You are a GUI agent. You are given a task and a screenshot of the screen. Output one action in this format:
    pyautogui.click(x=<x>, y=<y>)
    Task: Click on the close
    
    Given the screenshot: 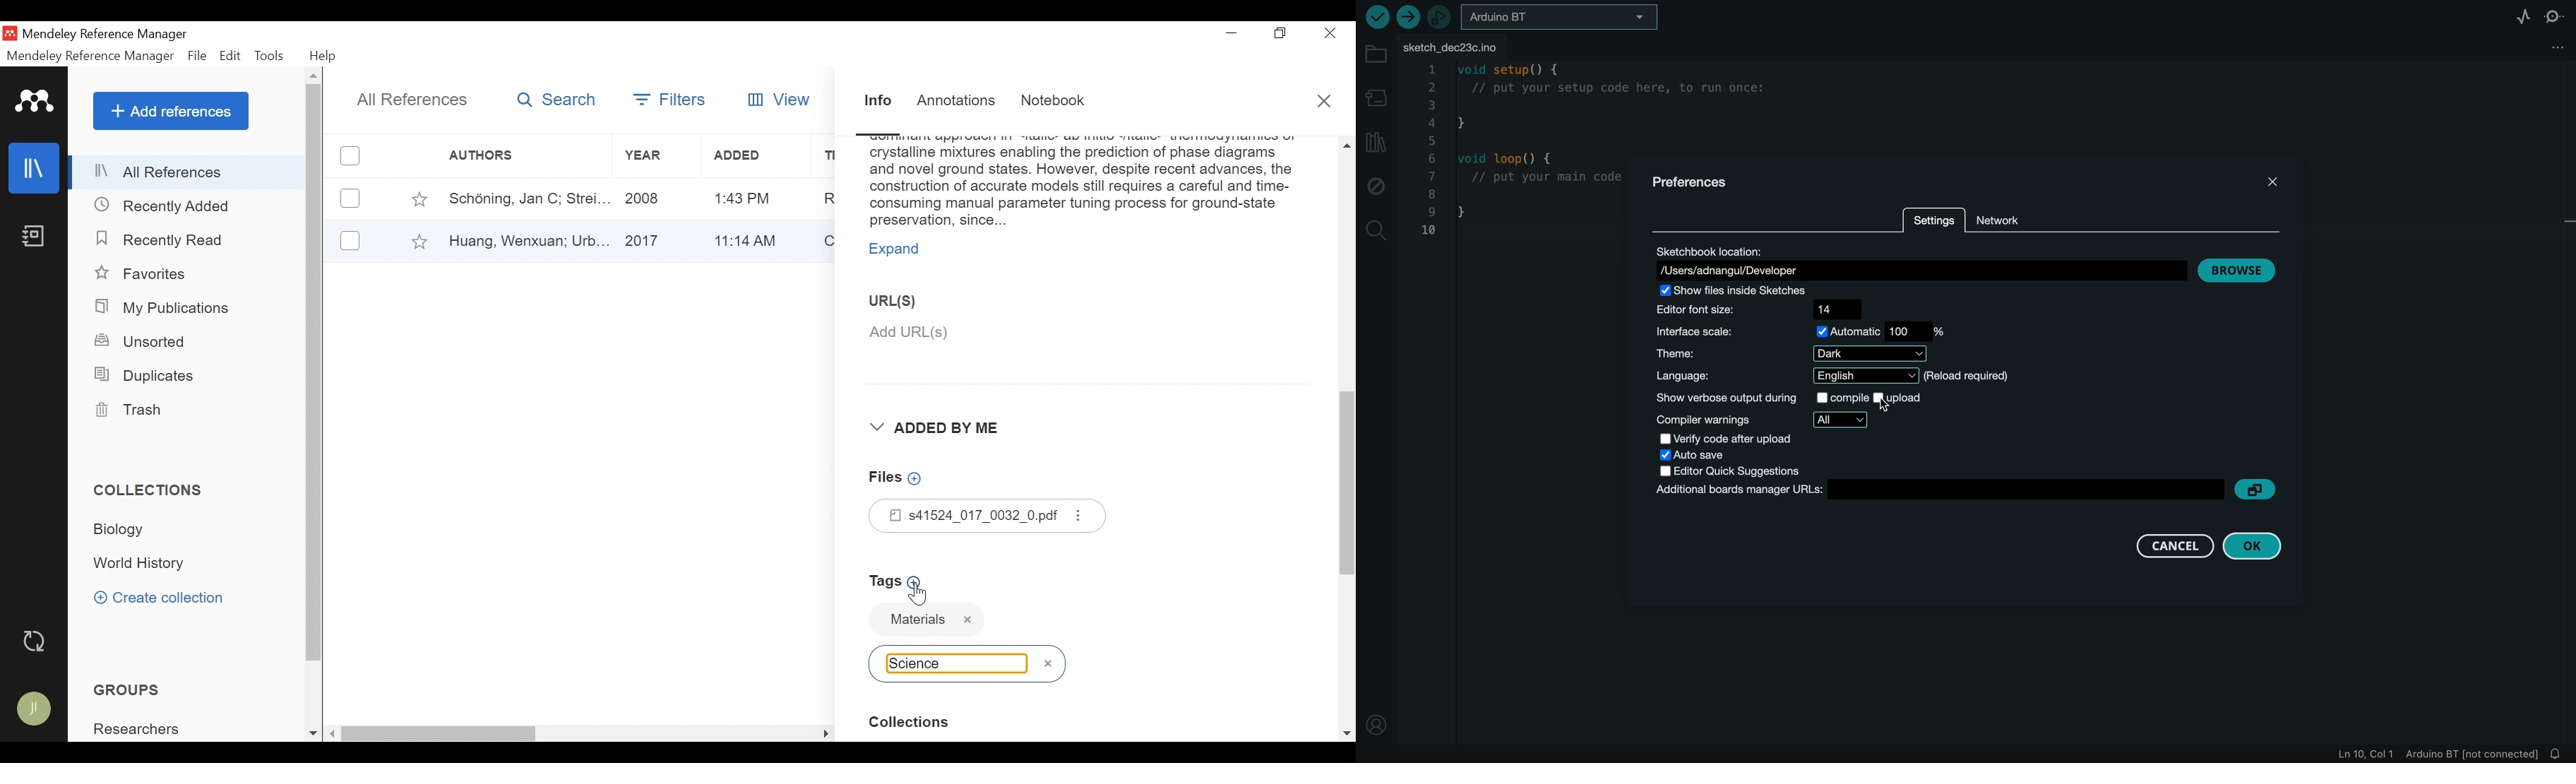 What is the action you would take?
    pyautogui.click(x=2273, y=185)
    